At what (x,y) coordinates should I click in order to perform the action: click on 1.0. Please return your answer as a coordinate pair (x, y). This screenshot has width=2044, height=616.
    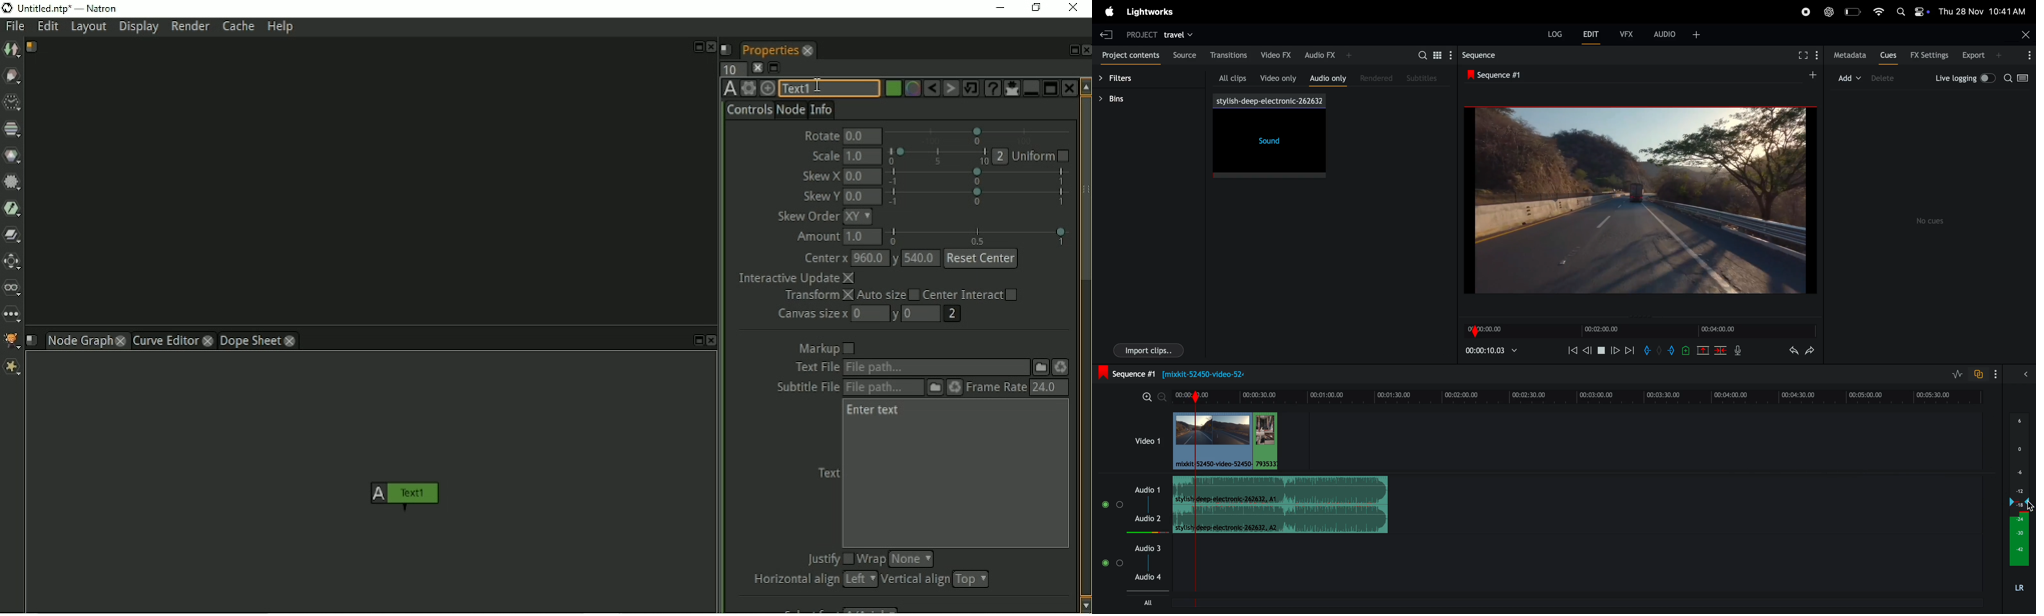
    Looking at the image, I should click on (863, 237).